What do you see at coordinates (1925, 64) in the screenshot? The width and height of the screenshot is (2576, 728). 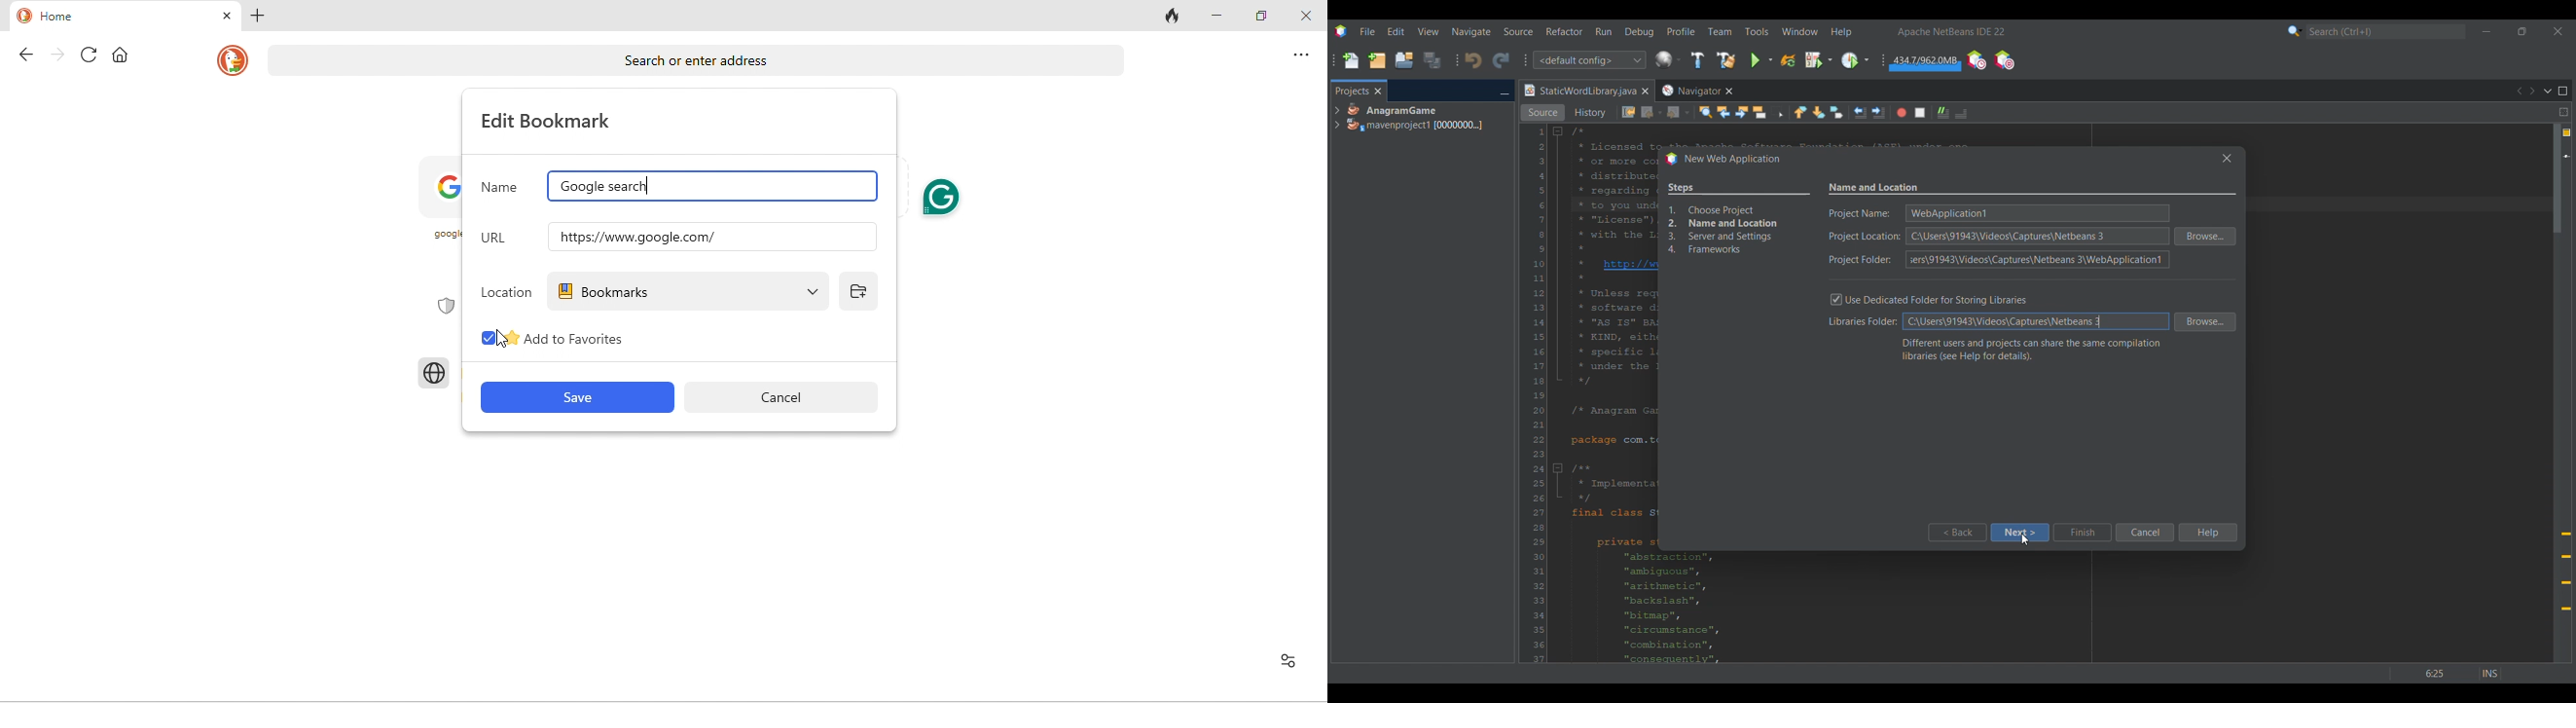 I see `Garbage collection changed` at bounding box center [1925, 64].